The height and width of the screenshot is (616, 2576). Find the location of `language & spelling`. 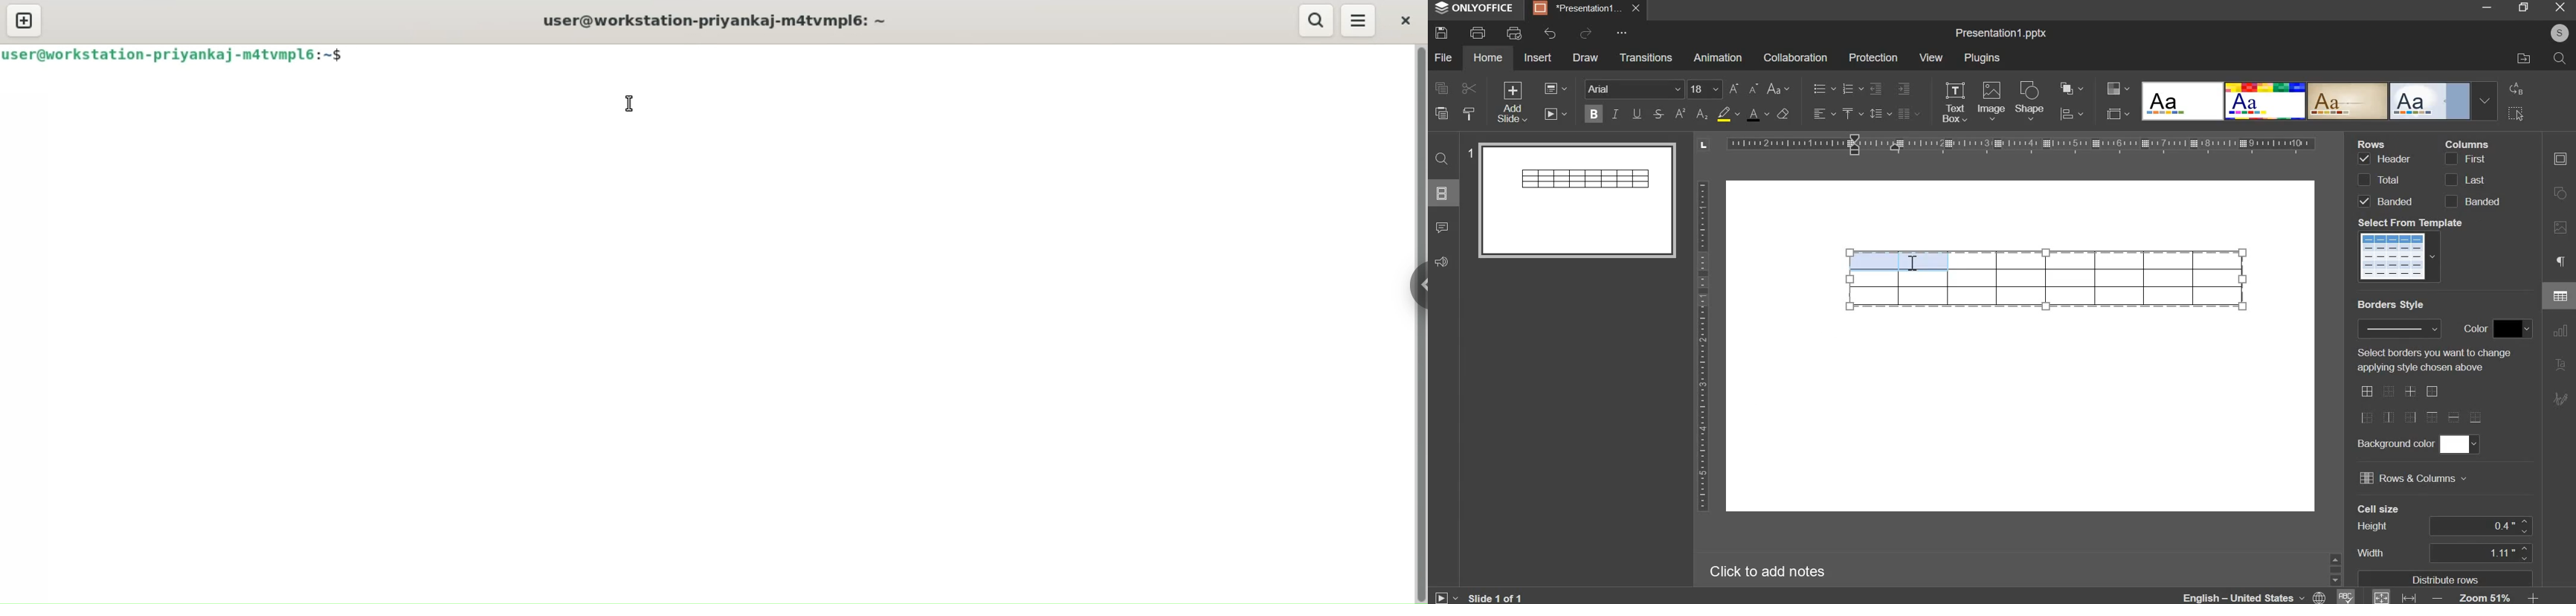

language & spelling is located at coordinates (2269, 596).